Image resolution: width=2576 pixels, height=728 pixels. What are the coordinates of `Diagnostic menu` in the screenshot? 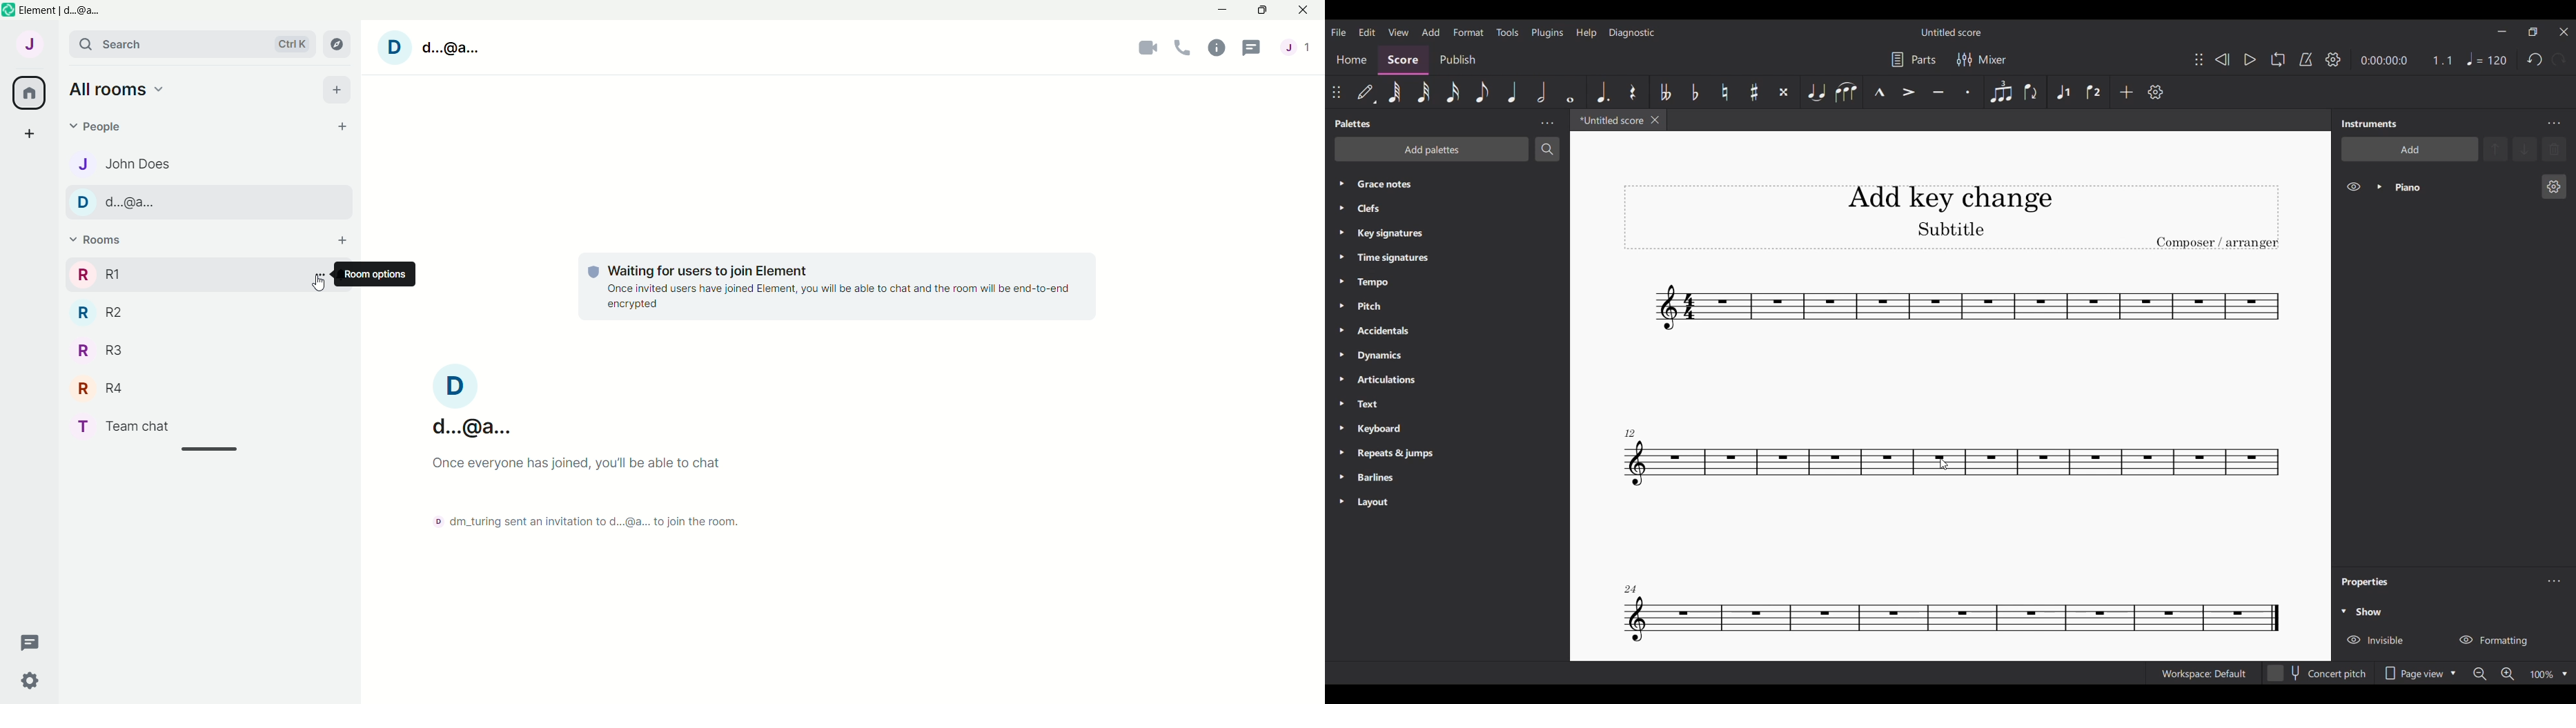 It's located at (1632, 33).